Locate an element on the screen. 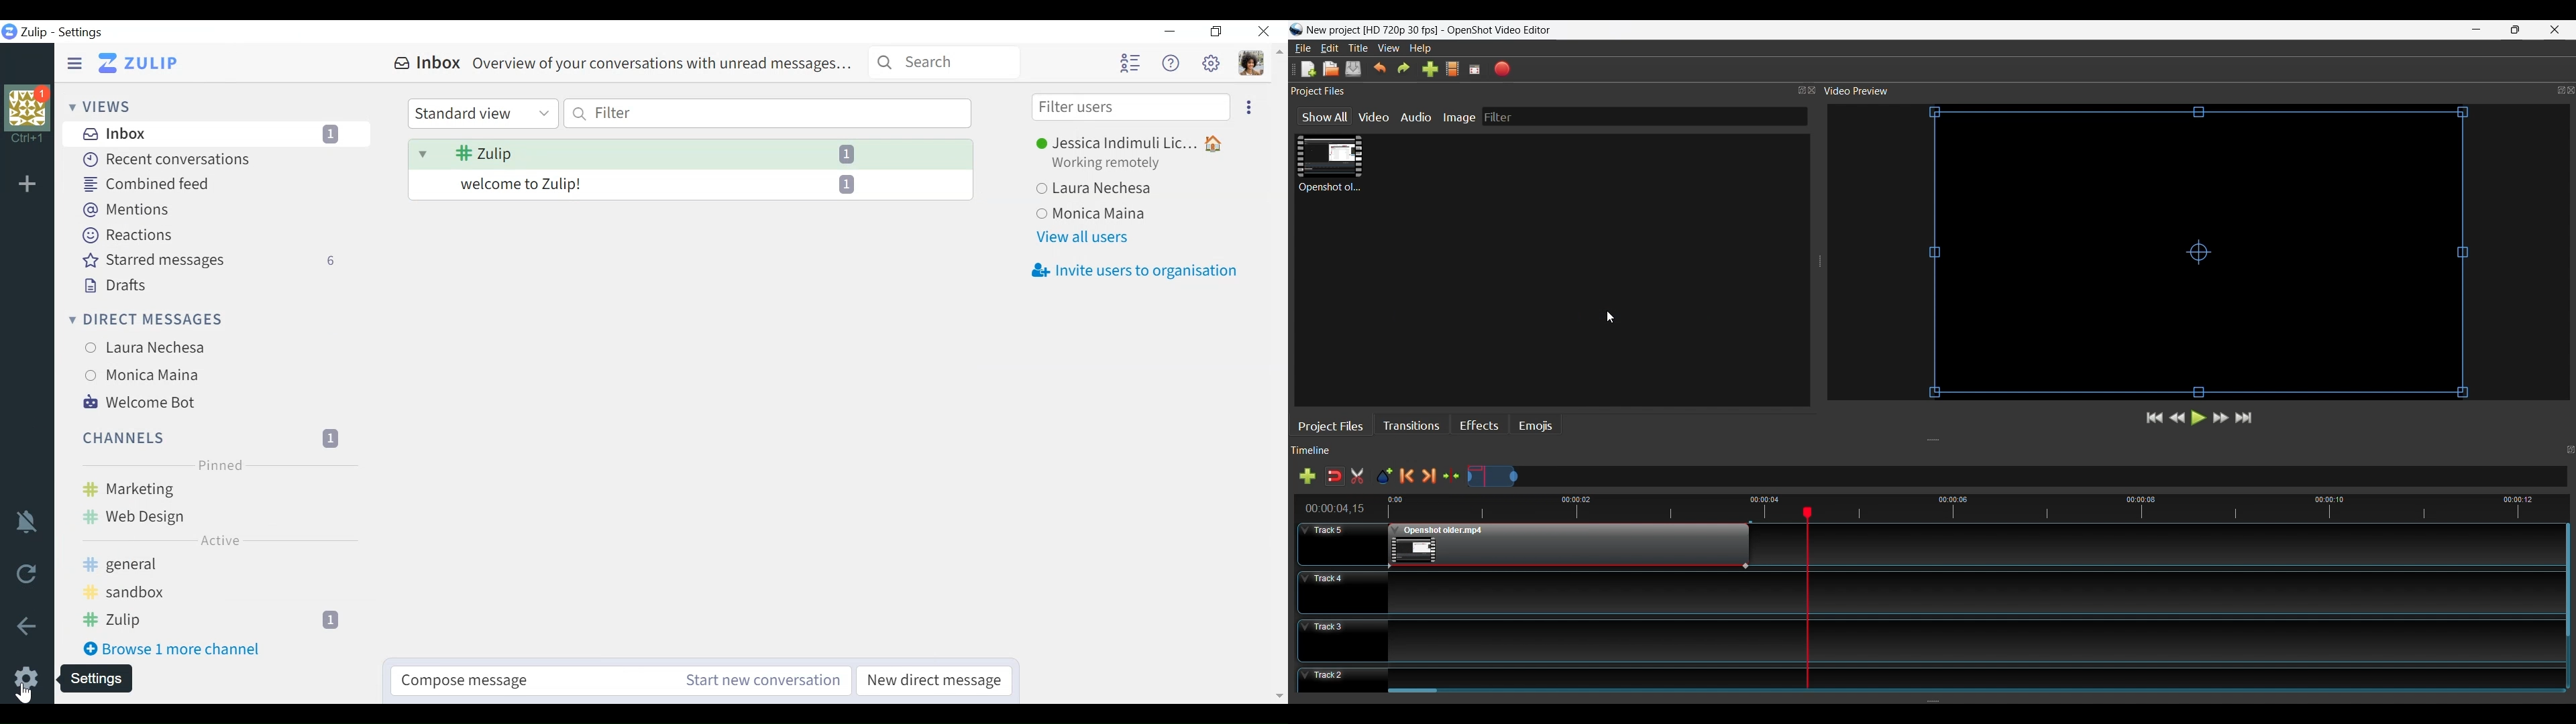  Active is located at coordinates (220, 540).